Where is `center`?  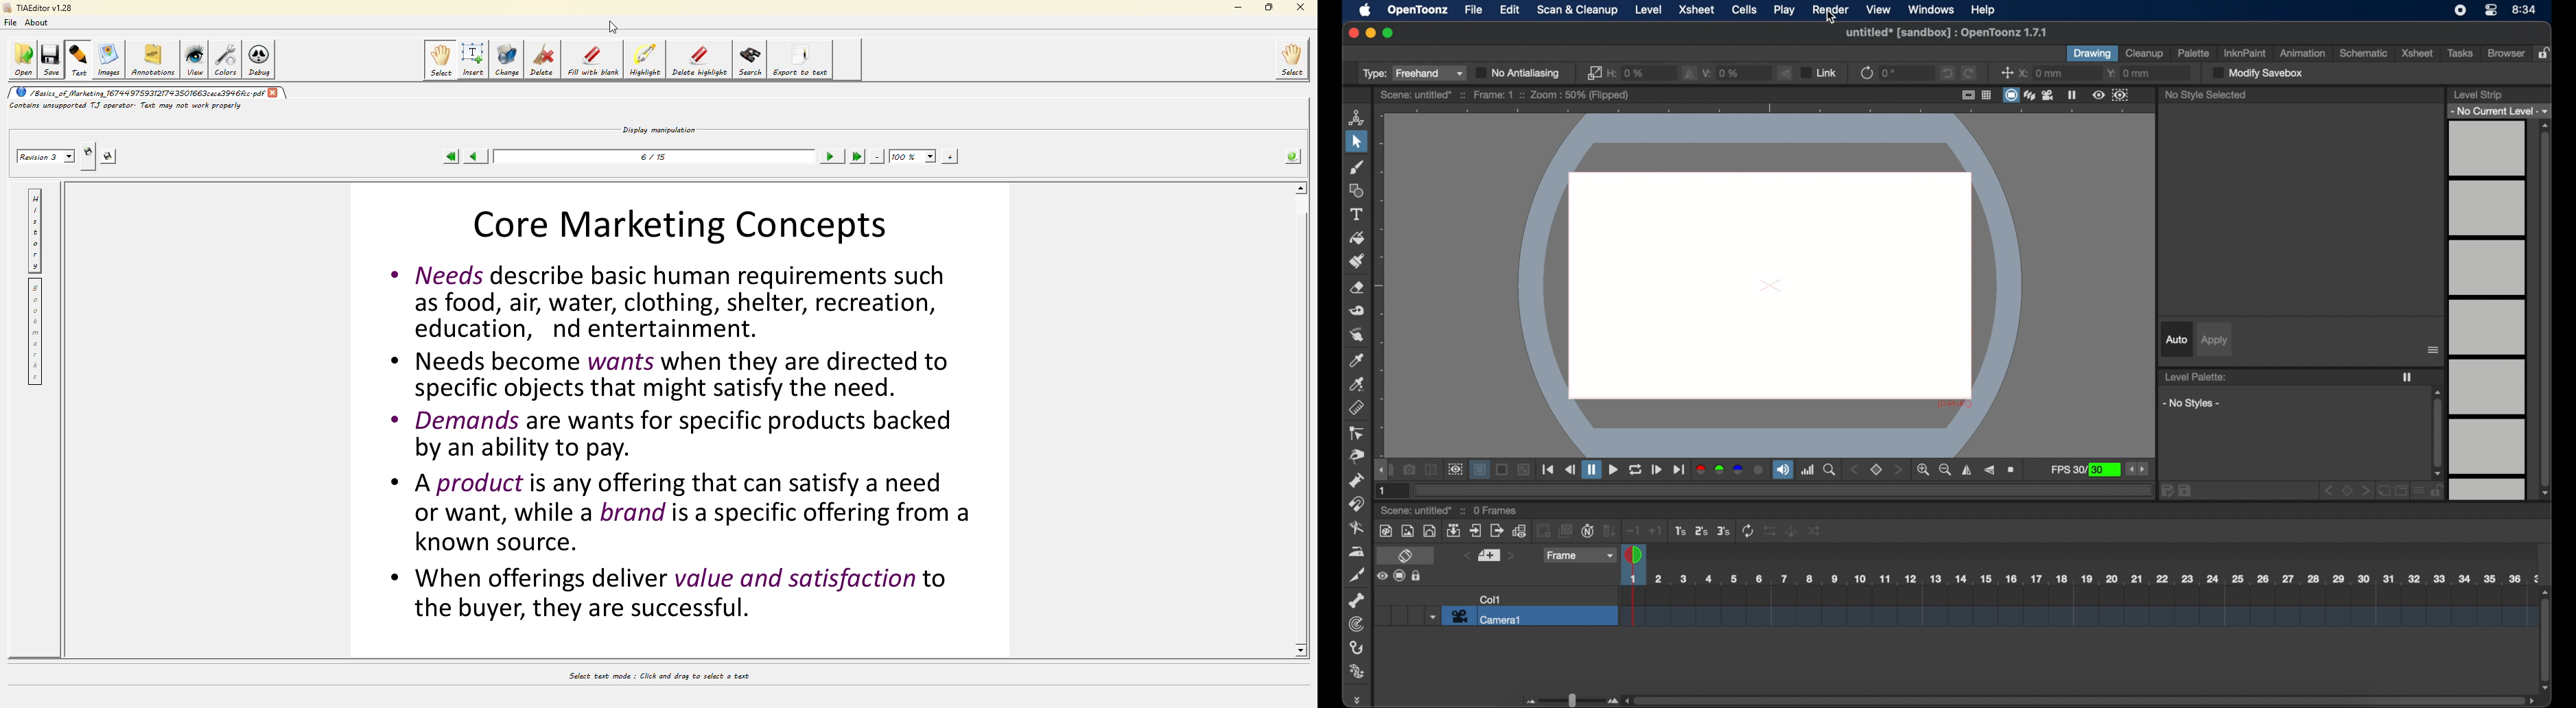
center is located at coordinates (2007, 73).